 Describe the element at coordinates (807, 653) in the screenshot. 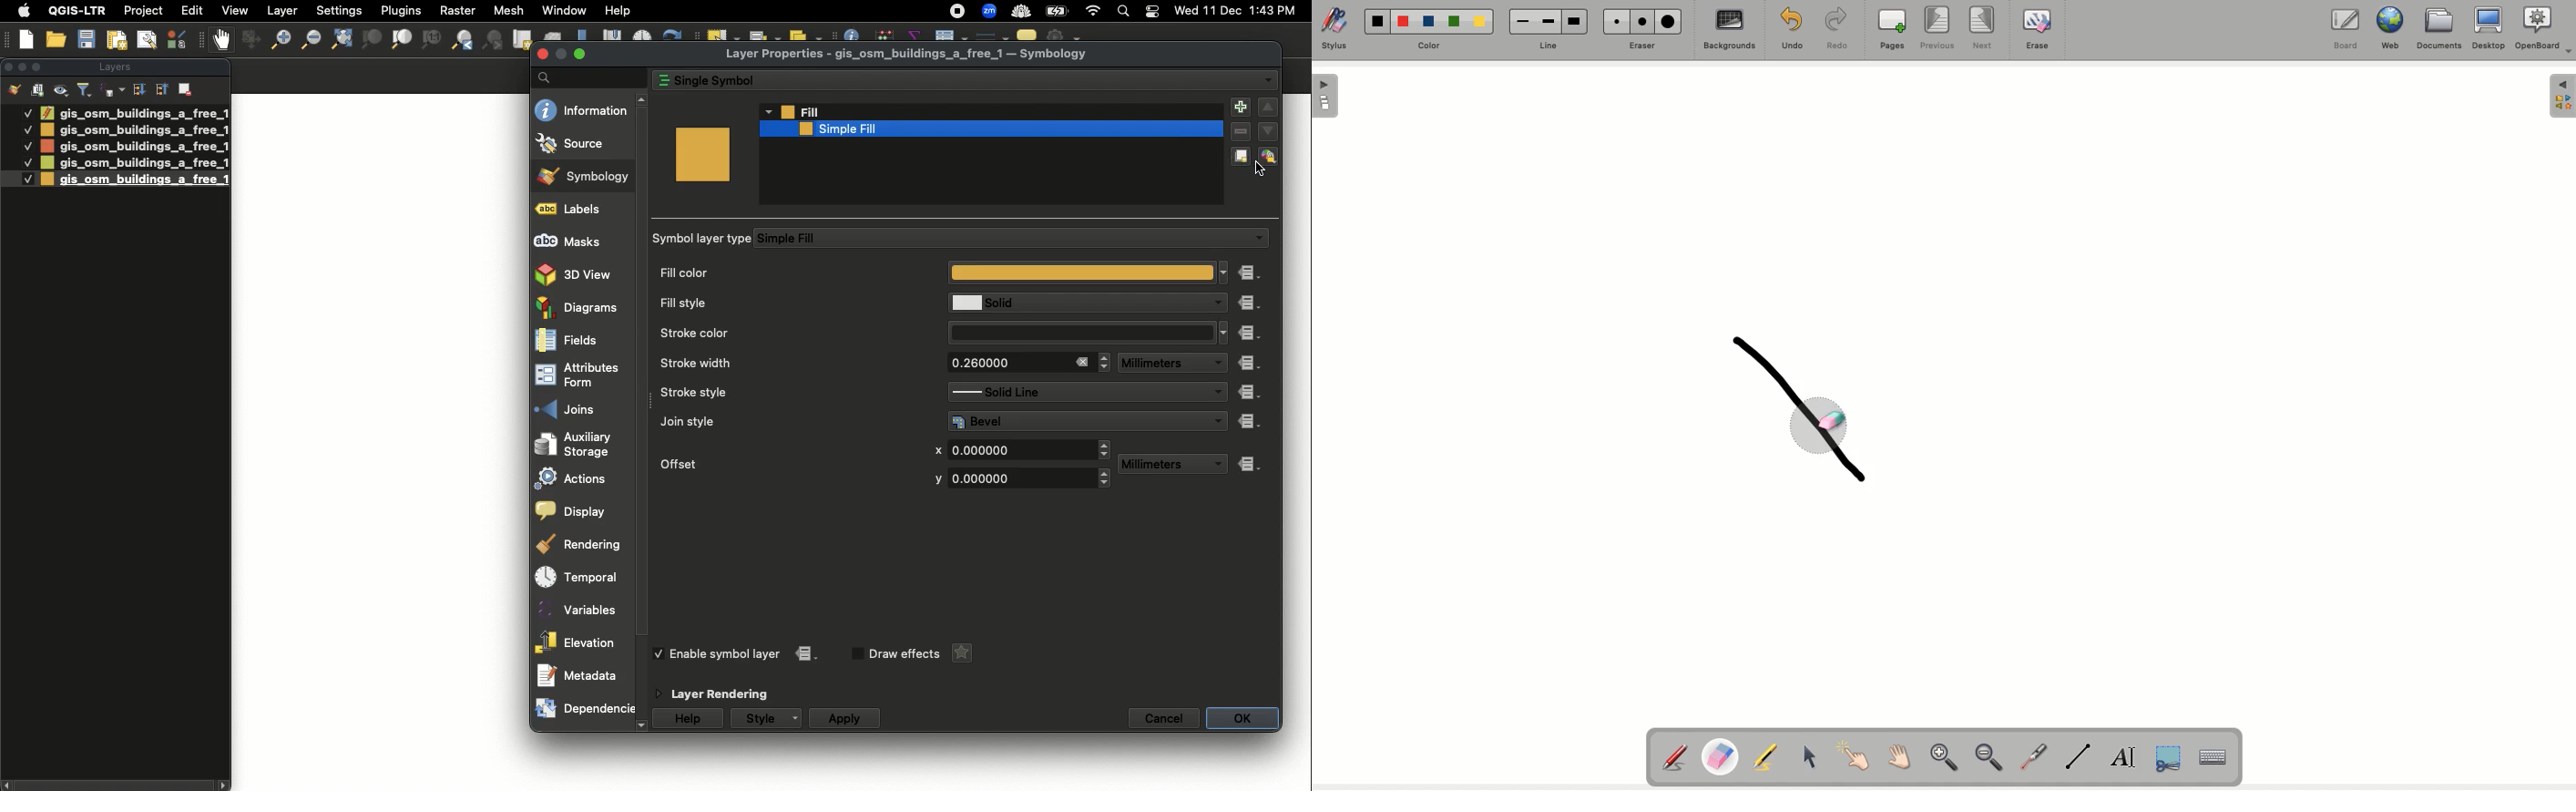

I see `` at that location.